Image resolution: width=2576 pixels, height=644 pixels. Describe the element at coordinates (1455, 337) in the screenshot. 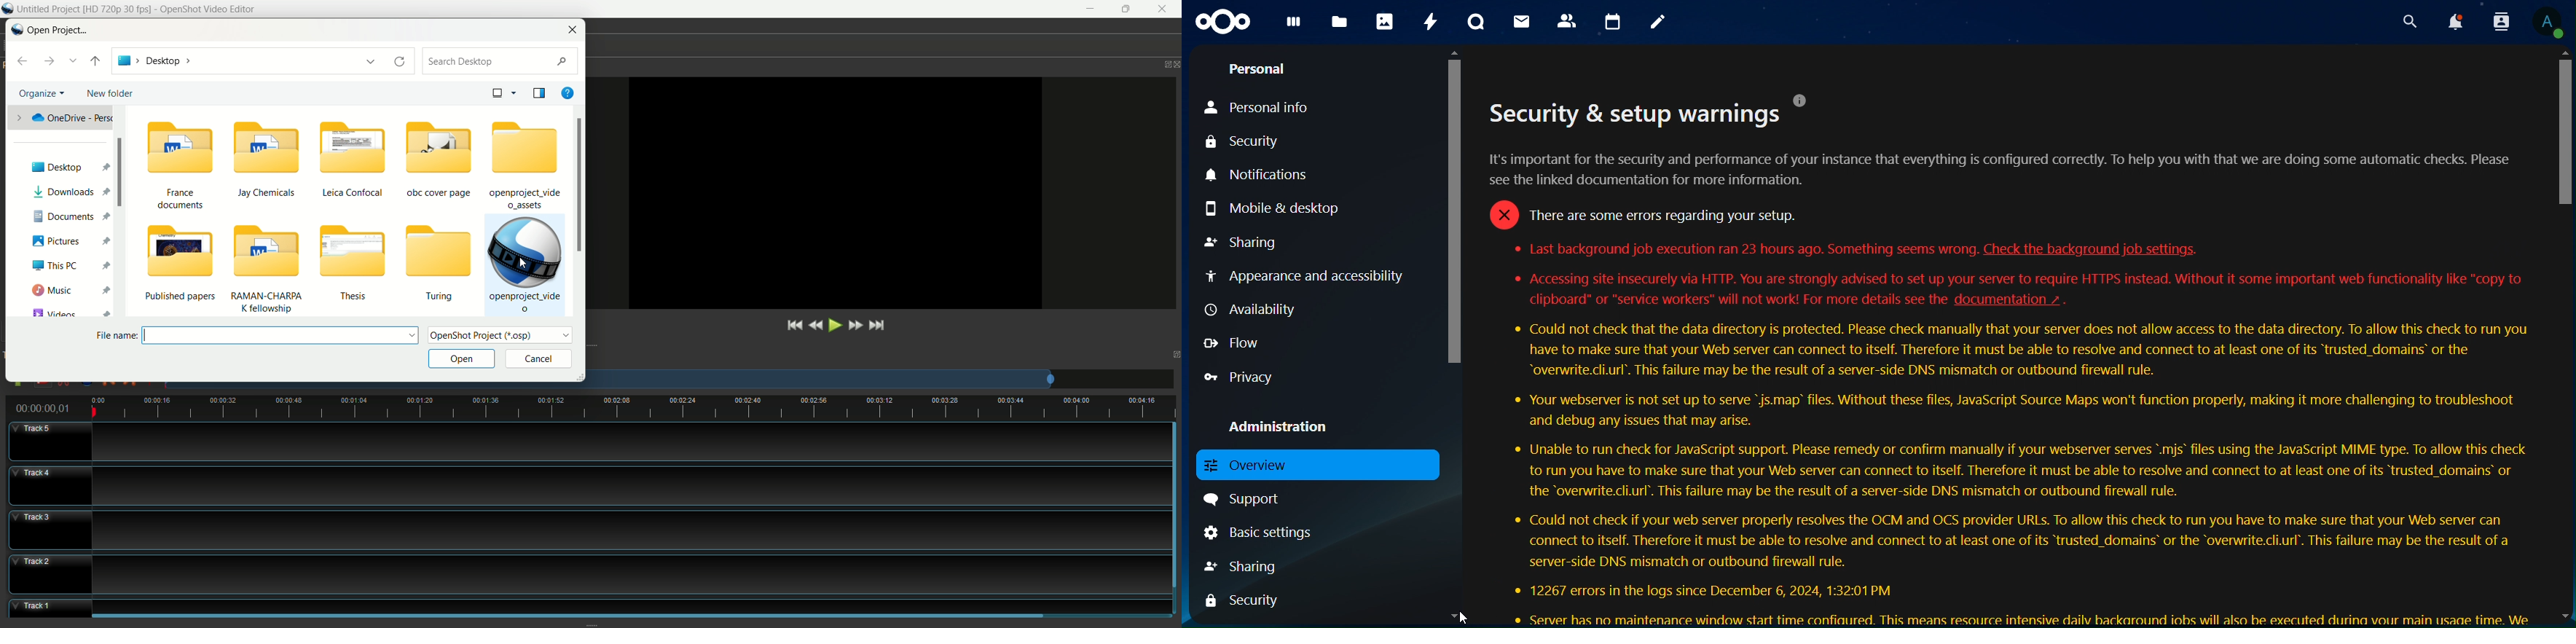

I see `Scrollbar` at that location.